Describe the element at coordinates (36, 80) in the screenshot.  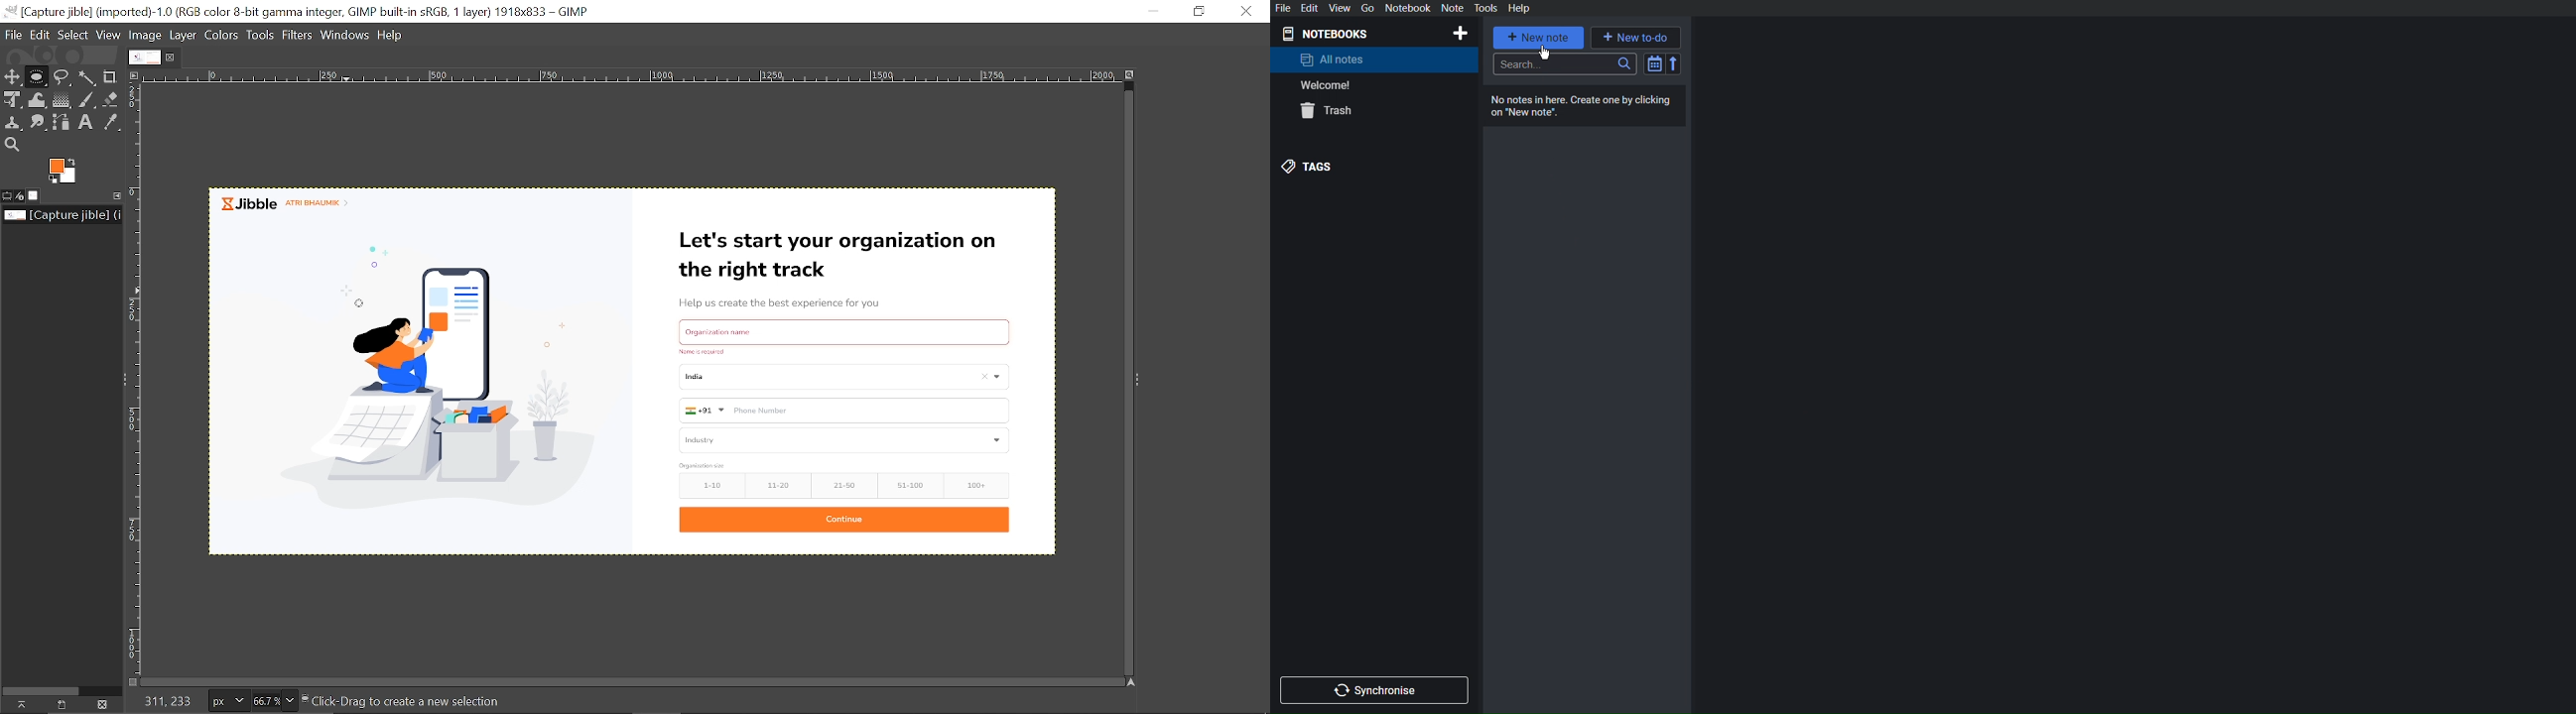
I see `Rectangular select` at that location.